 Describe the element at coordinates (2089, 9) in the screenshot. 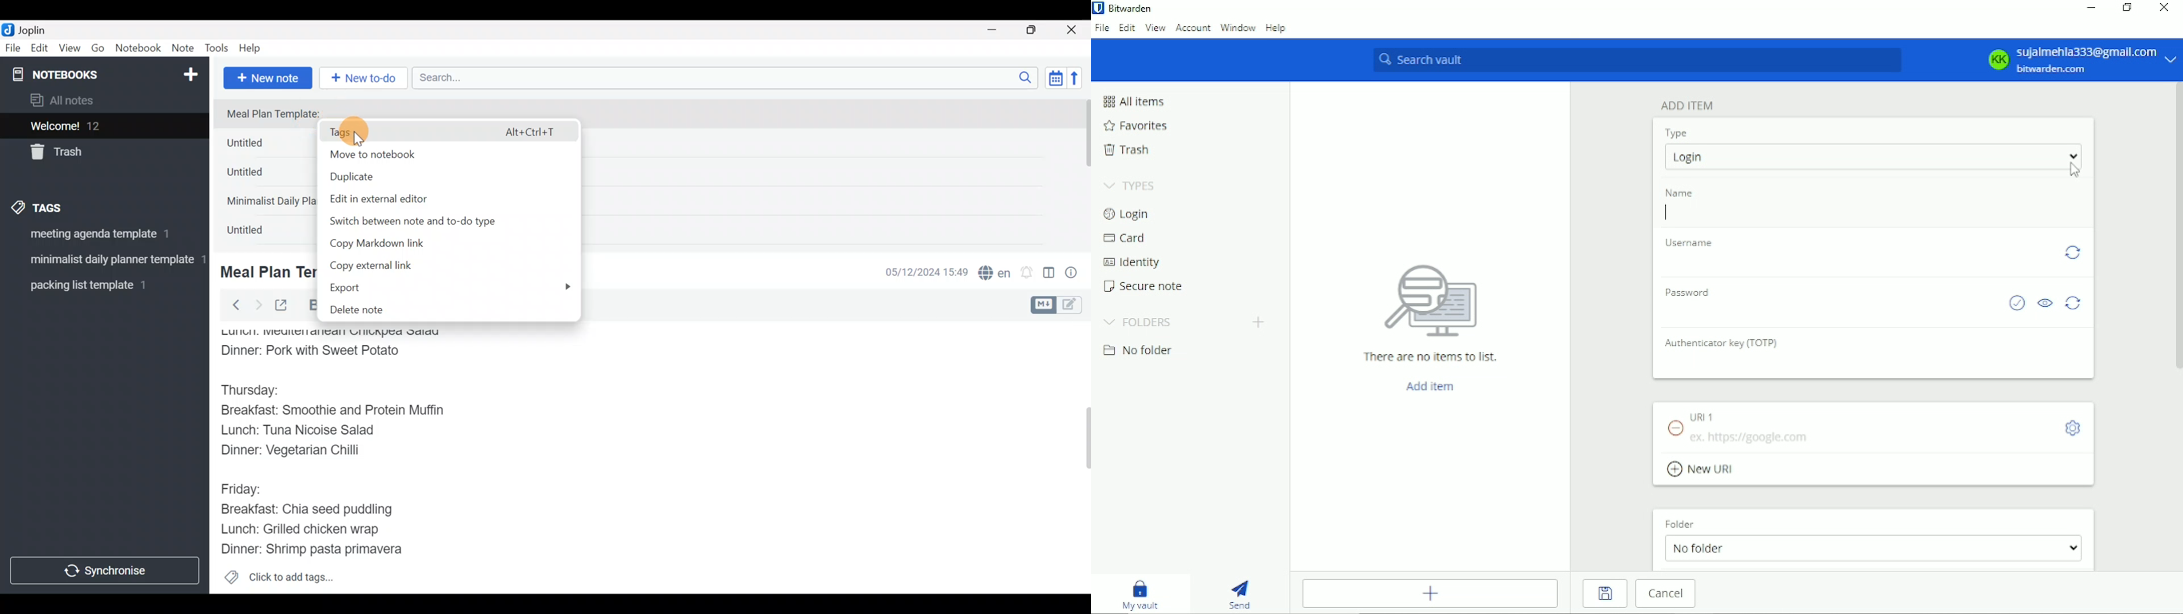

I see `Minimize` at that location.